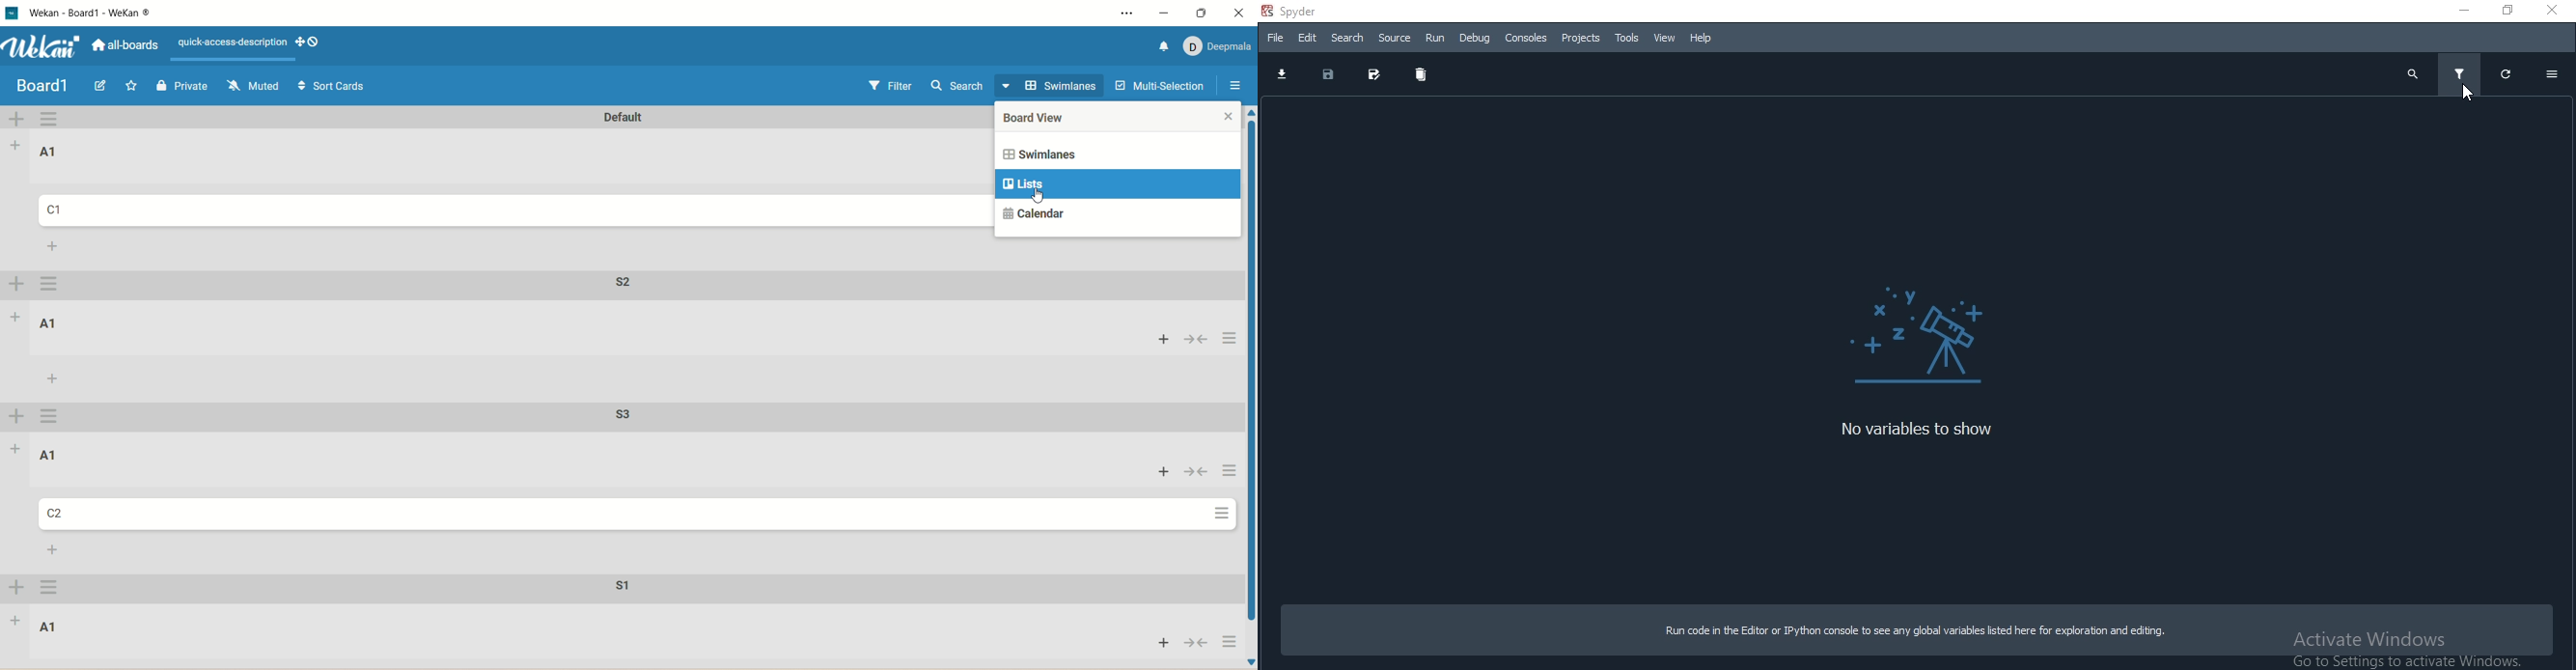 This screenshot has height=672, width=2576. What do you see at coordinates (1349, 38) in the screenshot?
I see `Search` at bounding box center [1349, 38].